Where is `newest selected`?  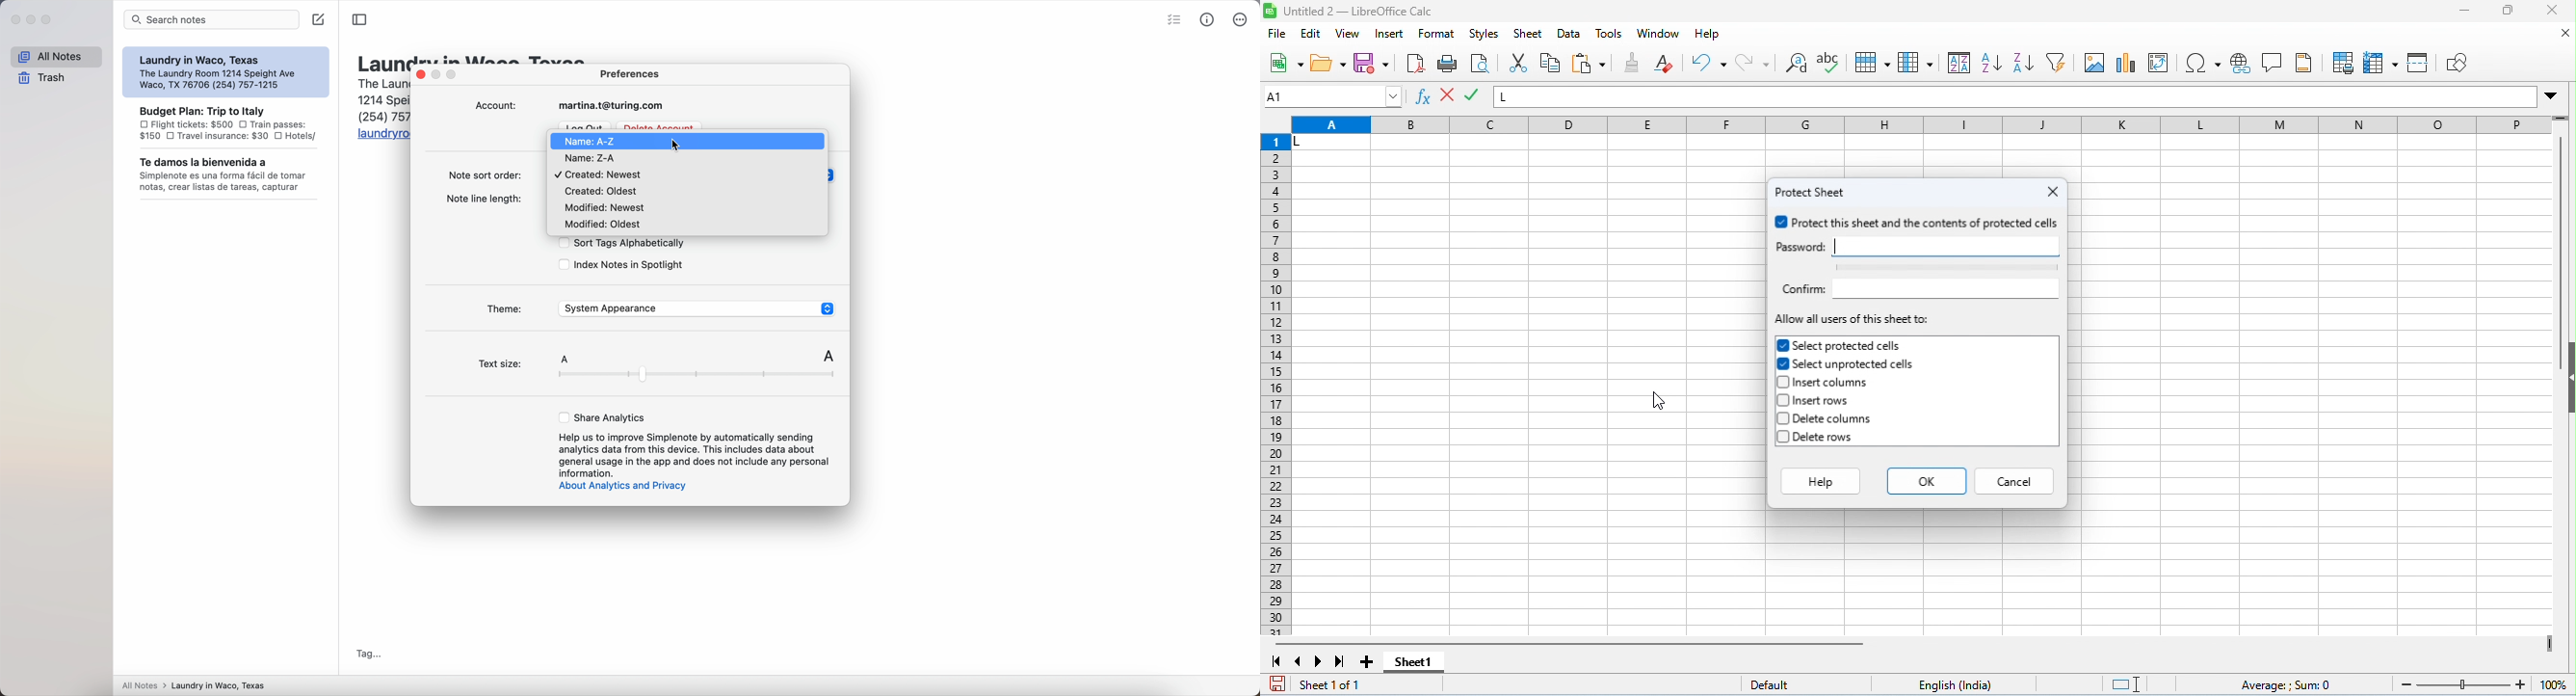 newest selected is located at coordinates (600, 175).